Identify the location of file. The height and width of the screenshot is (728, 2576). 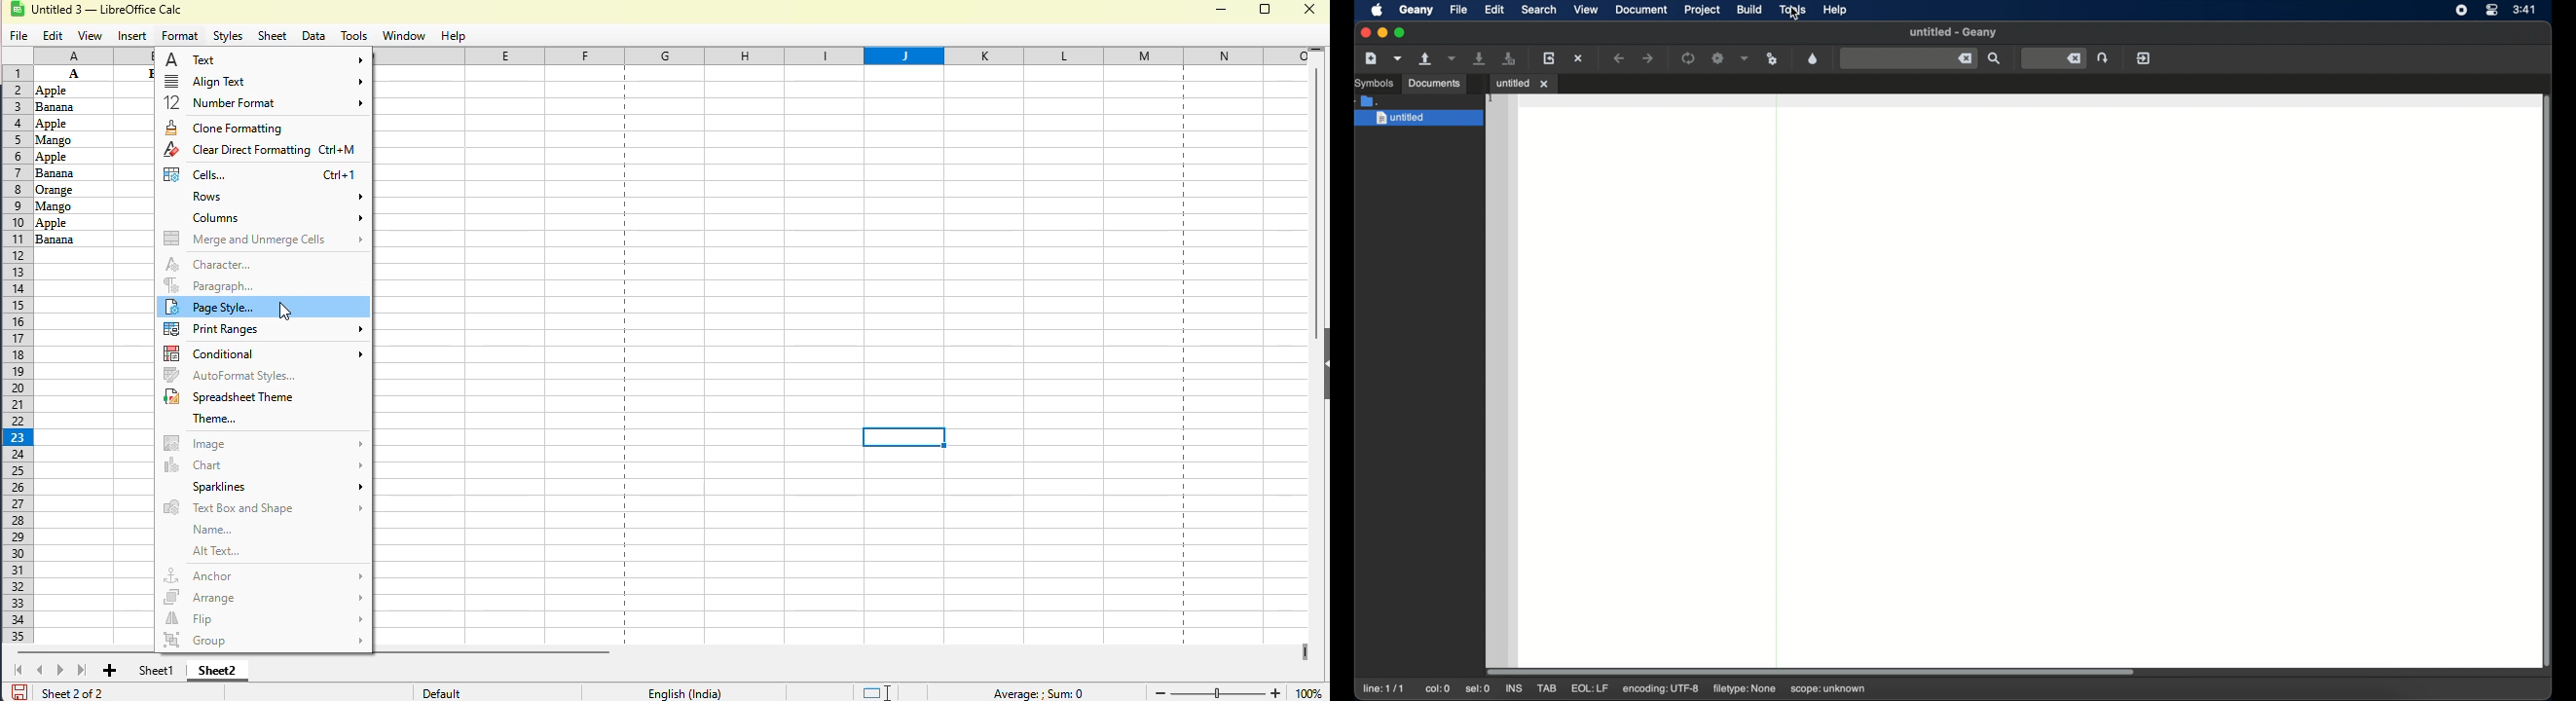
(19, 37).